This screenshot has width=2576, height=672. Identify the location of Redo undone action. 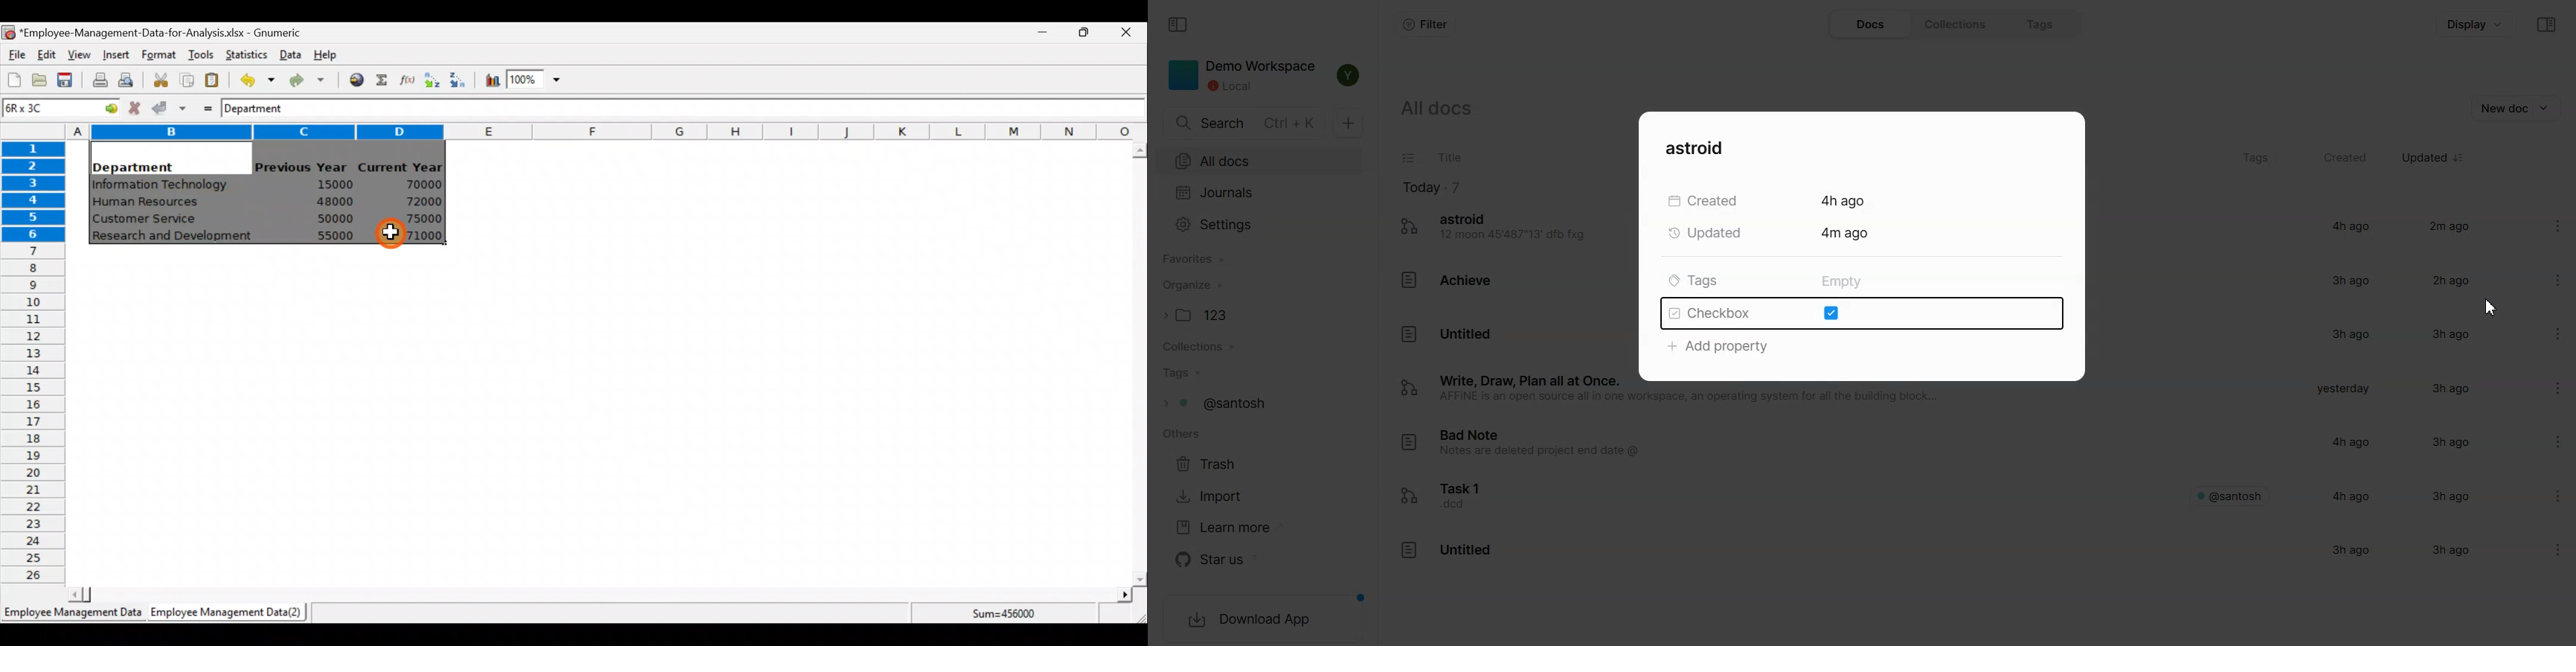
(304, 80).